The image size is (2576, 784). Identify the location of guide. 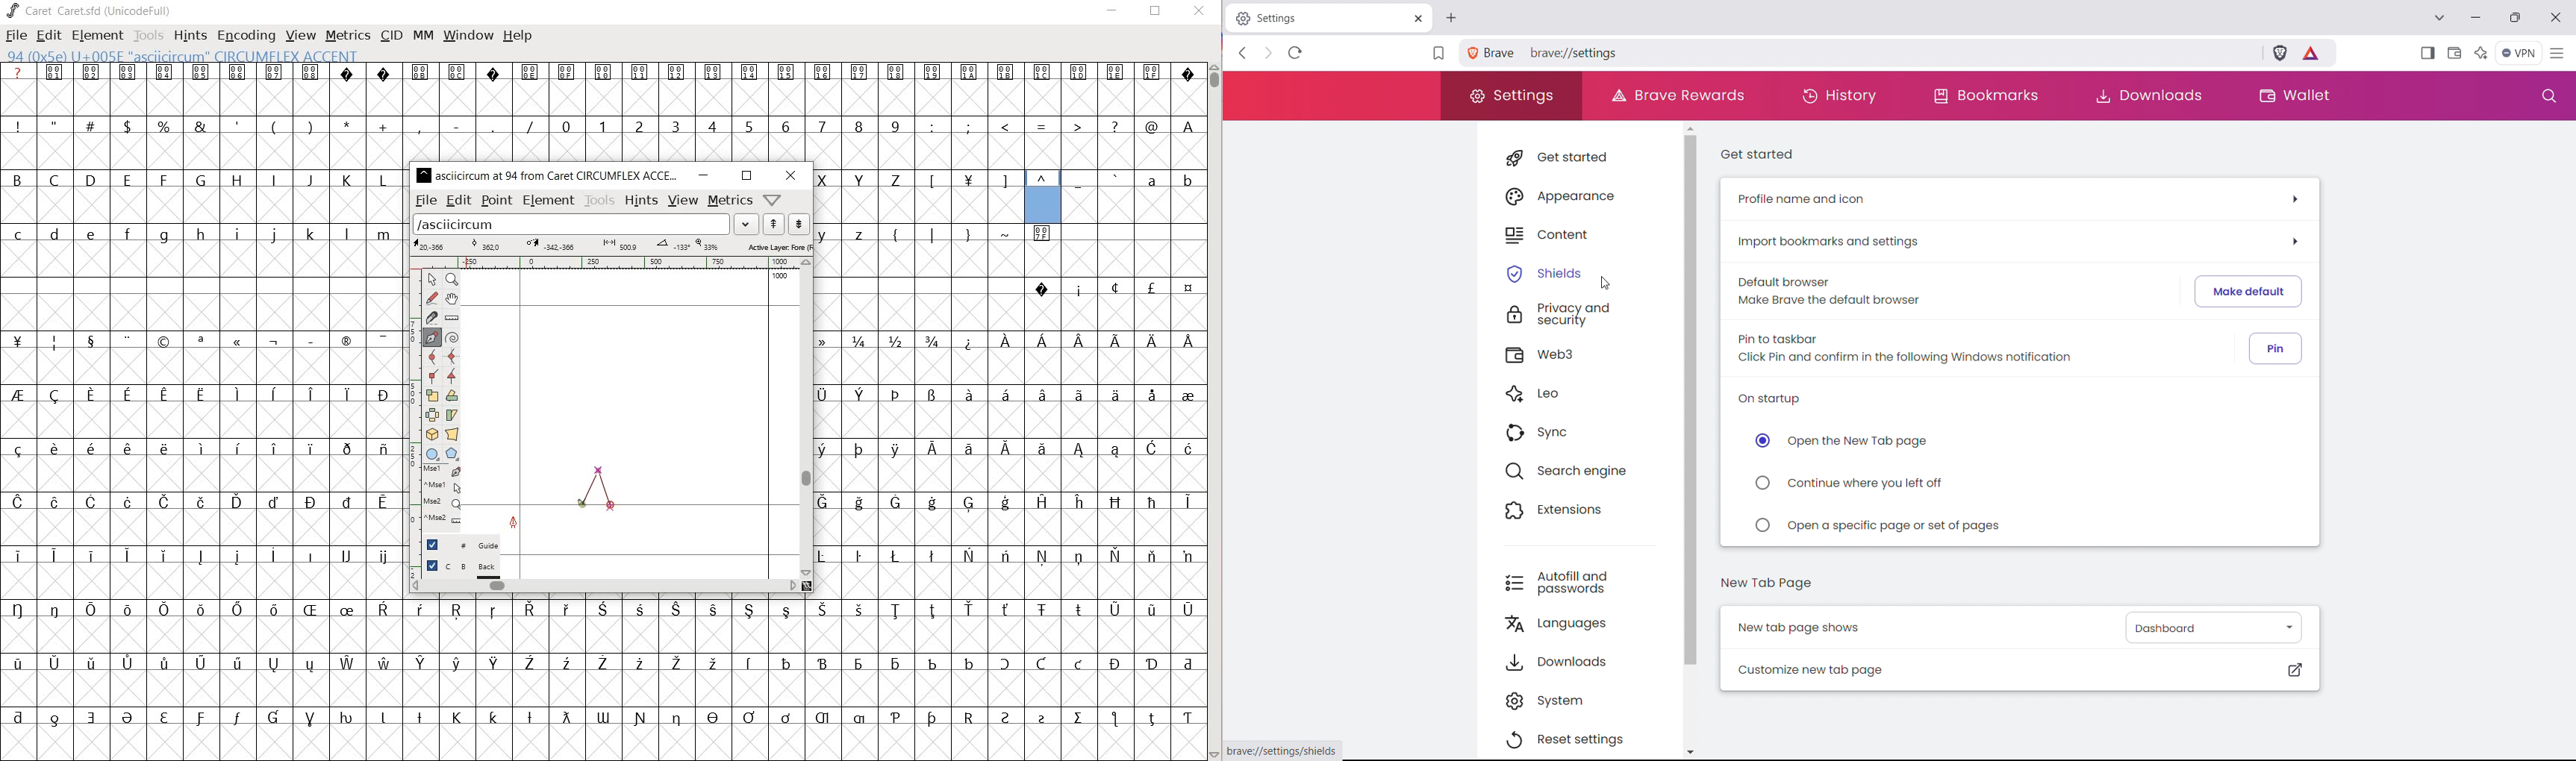
(463, 545).